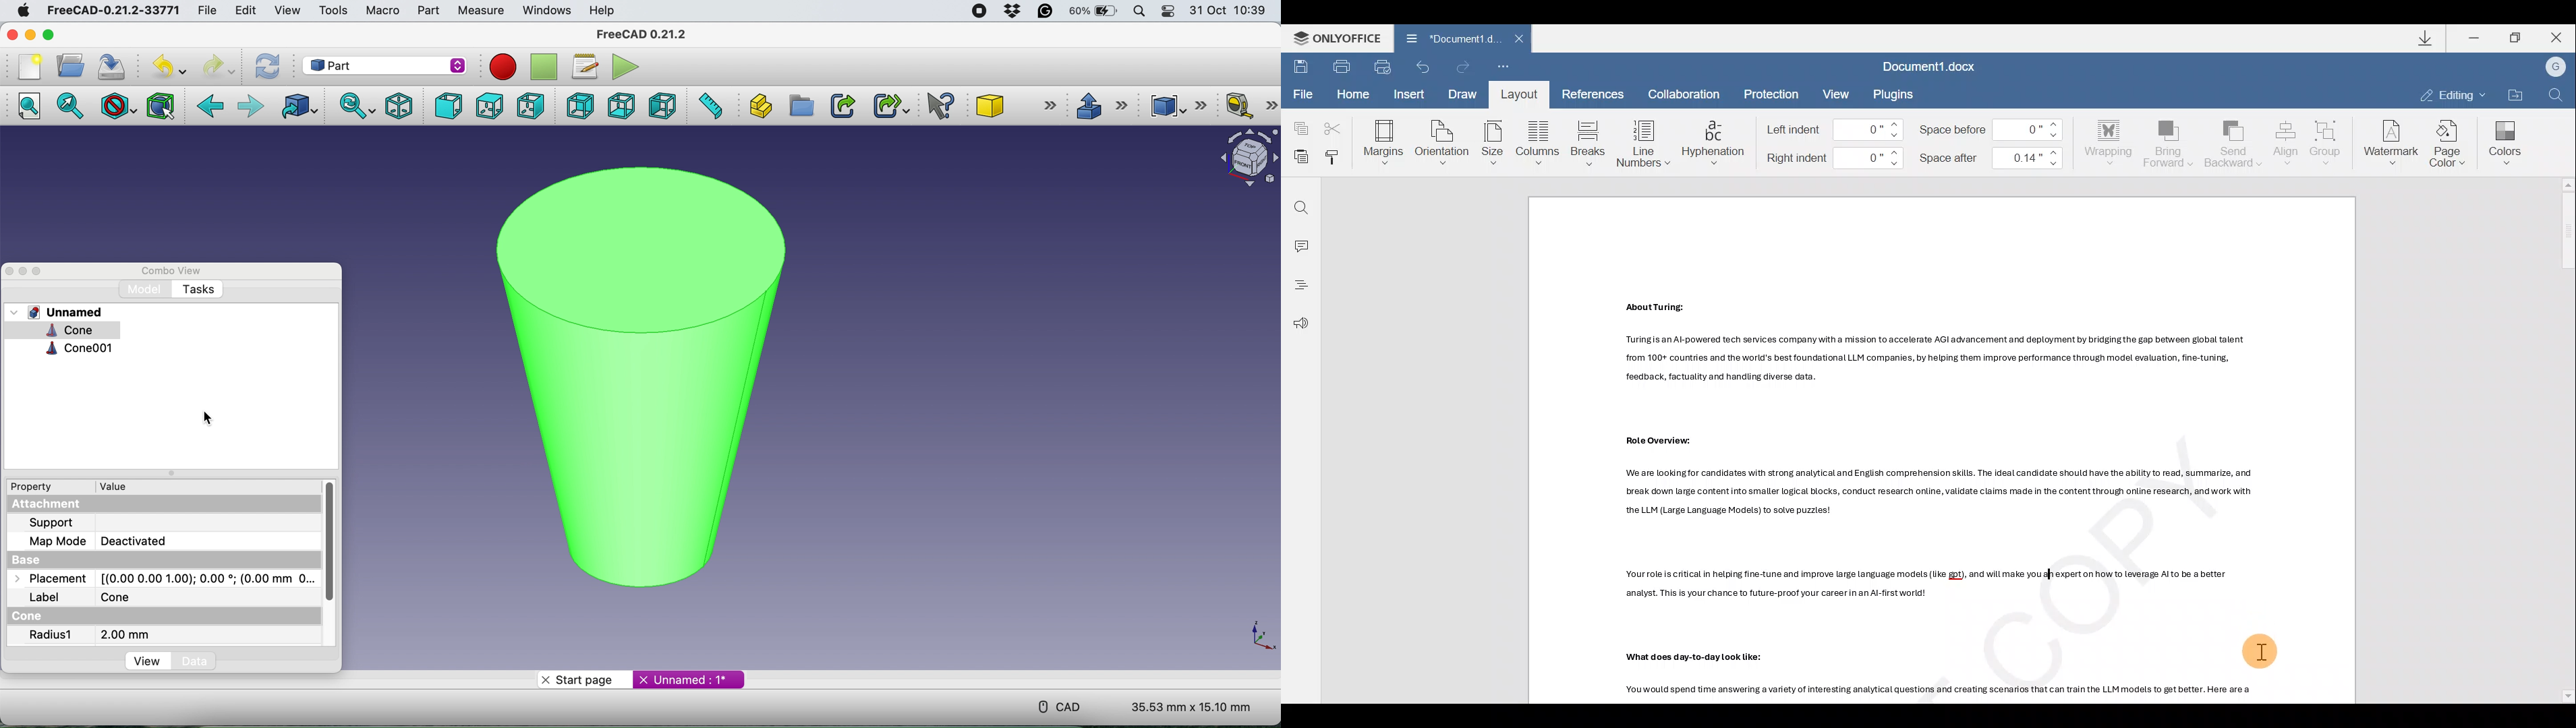 This screenshot has height=728, width=2576. What do you see at coordinates (30, 34) in the screenshot?
I see `minimise` at bounding box center [30, 34].